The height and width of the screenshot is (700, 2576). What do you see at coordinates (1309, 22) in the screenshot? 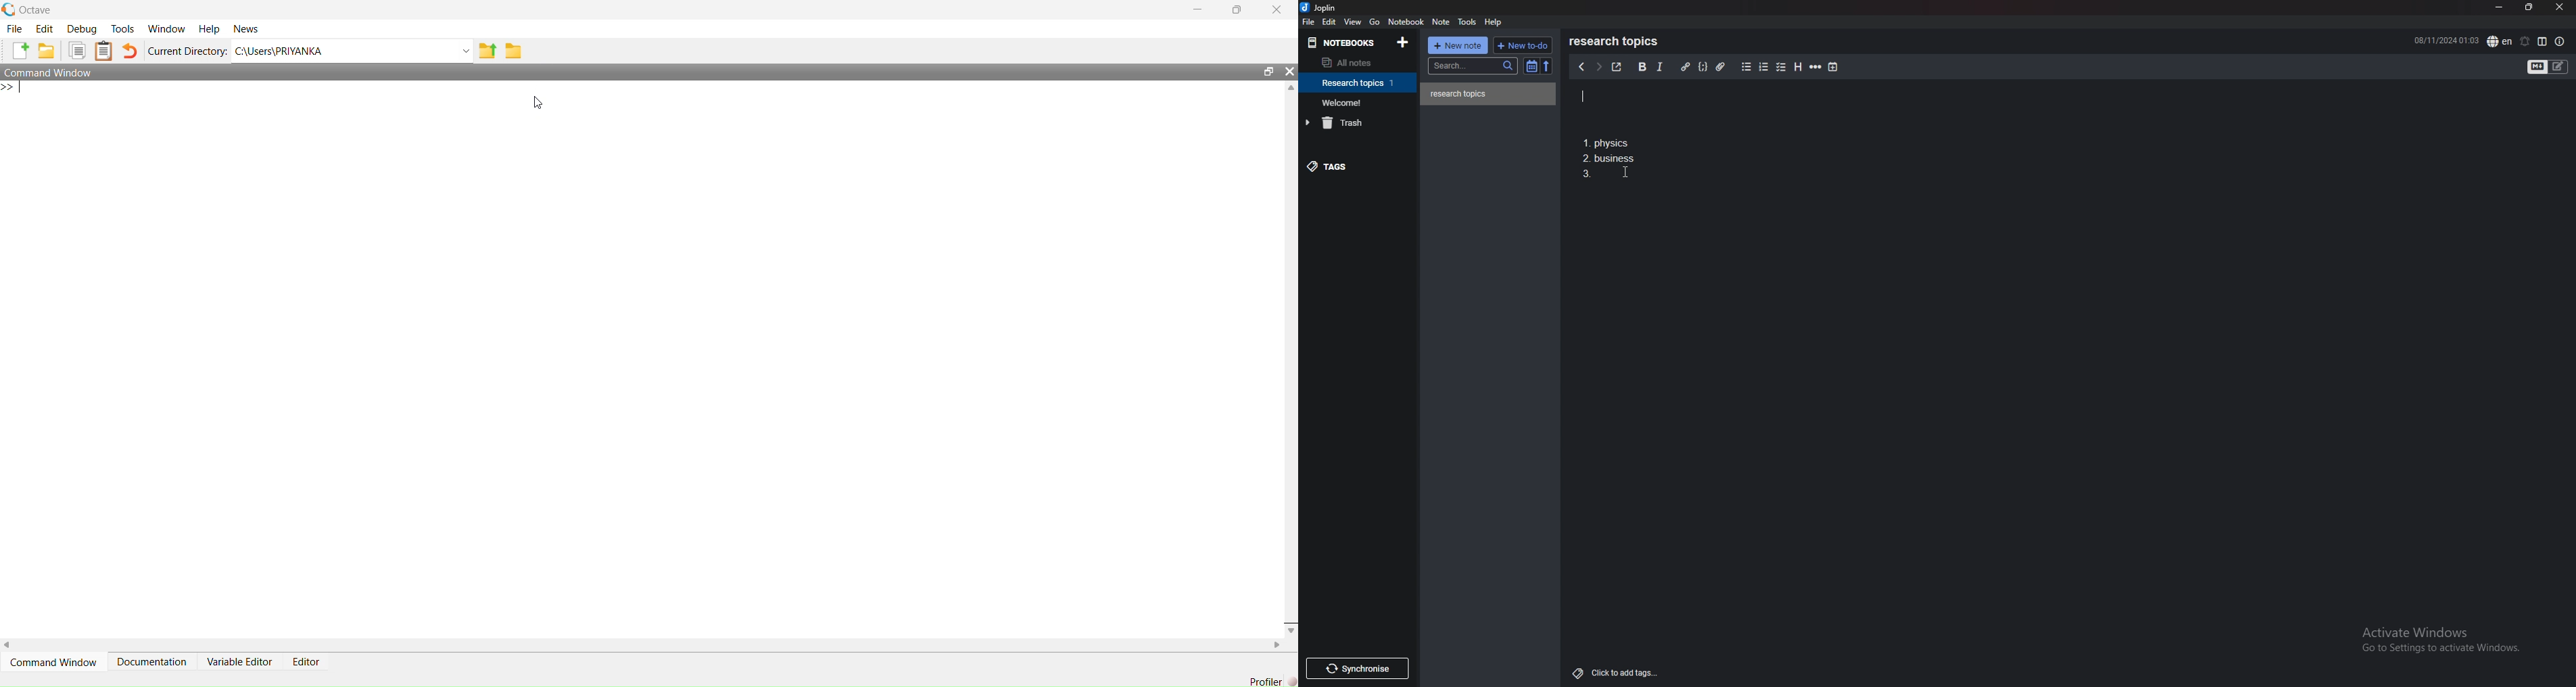
I see `file` at bounding box center [1309, 22].